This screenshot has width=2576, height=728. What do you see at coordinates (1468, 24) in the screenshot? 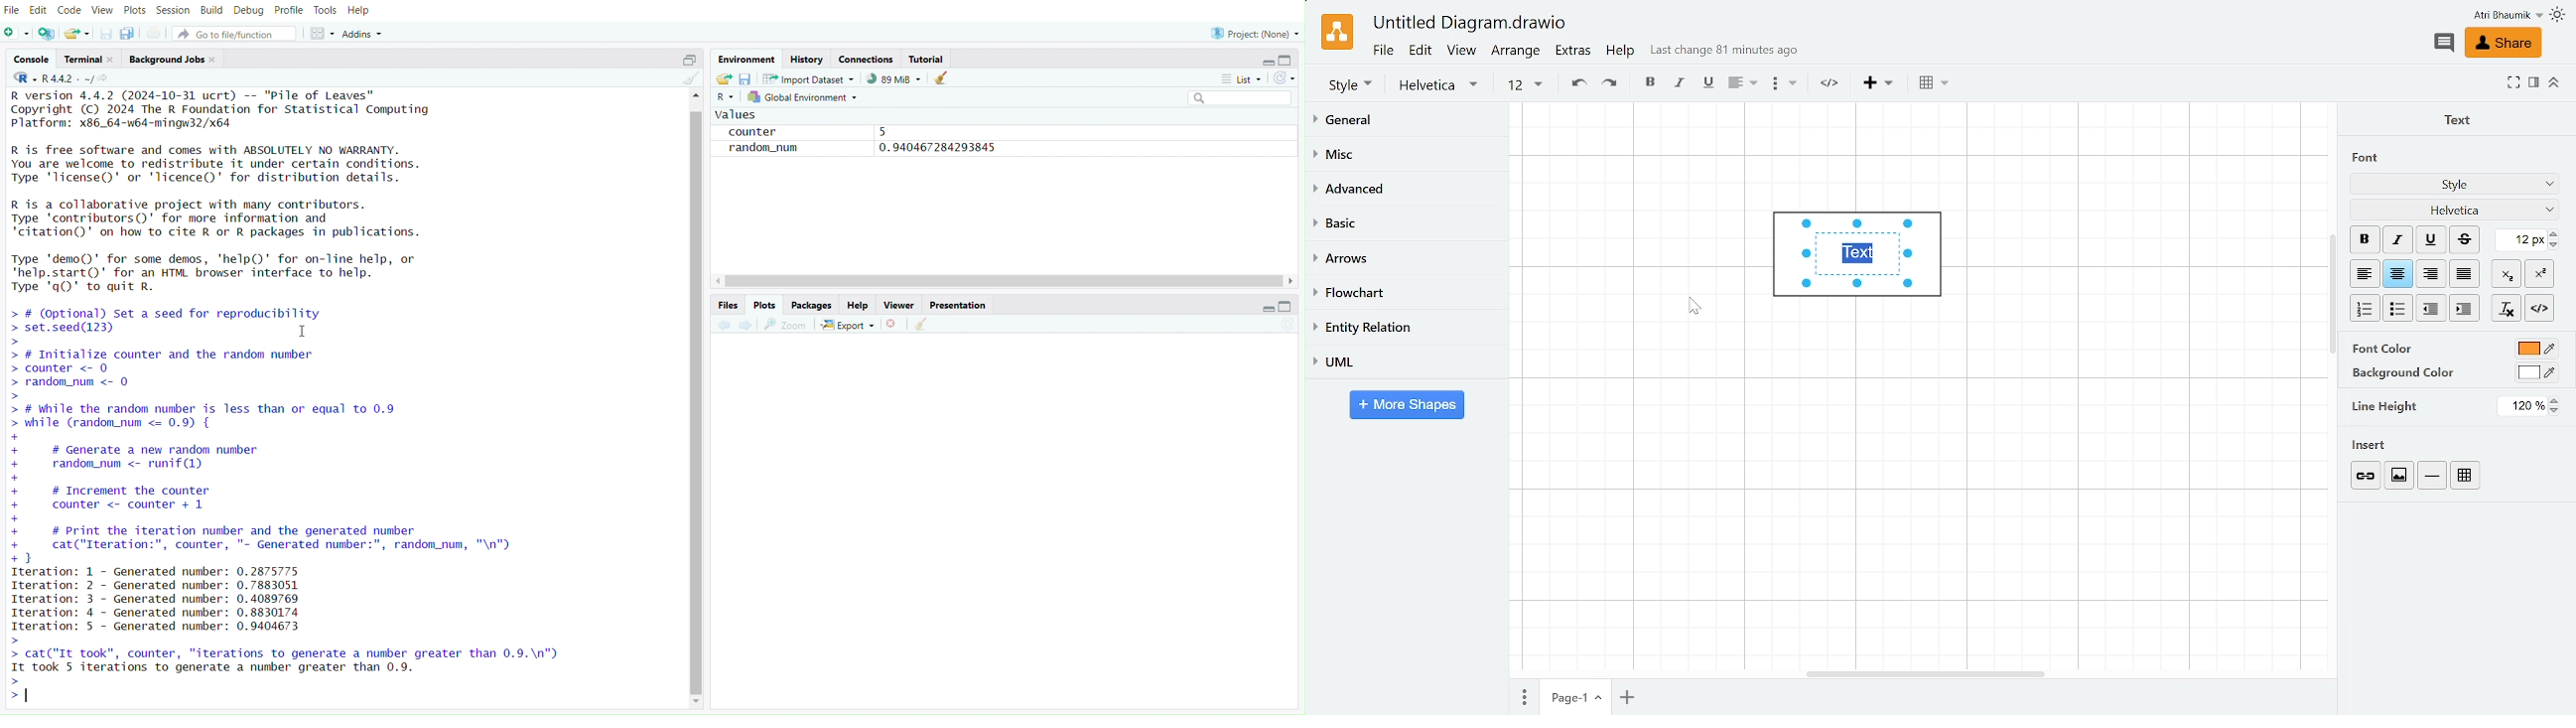
I see `Current window` at bounding box center [1468, 24].